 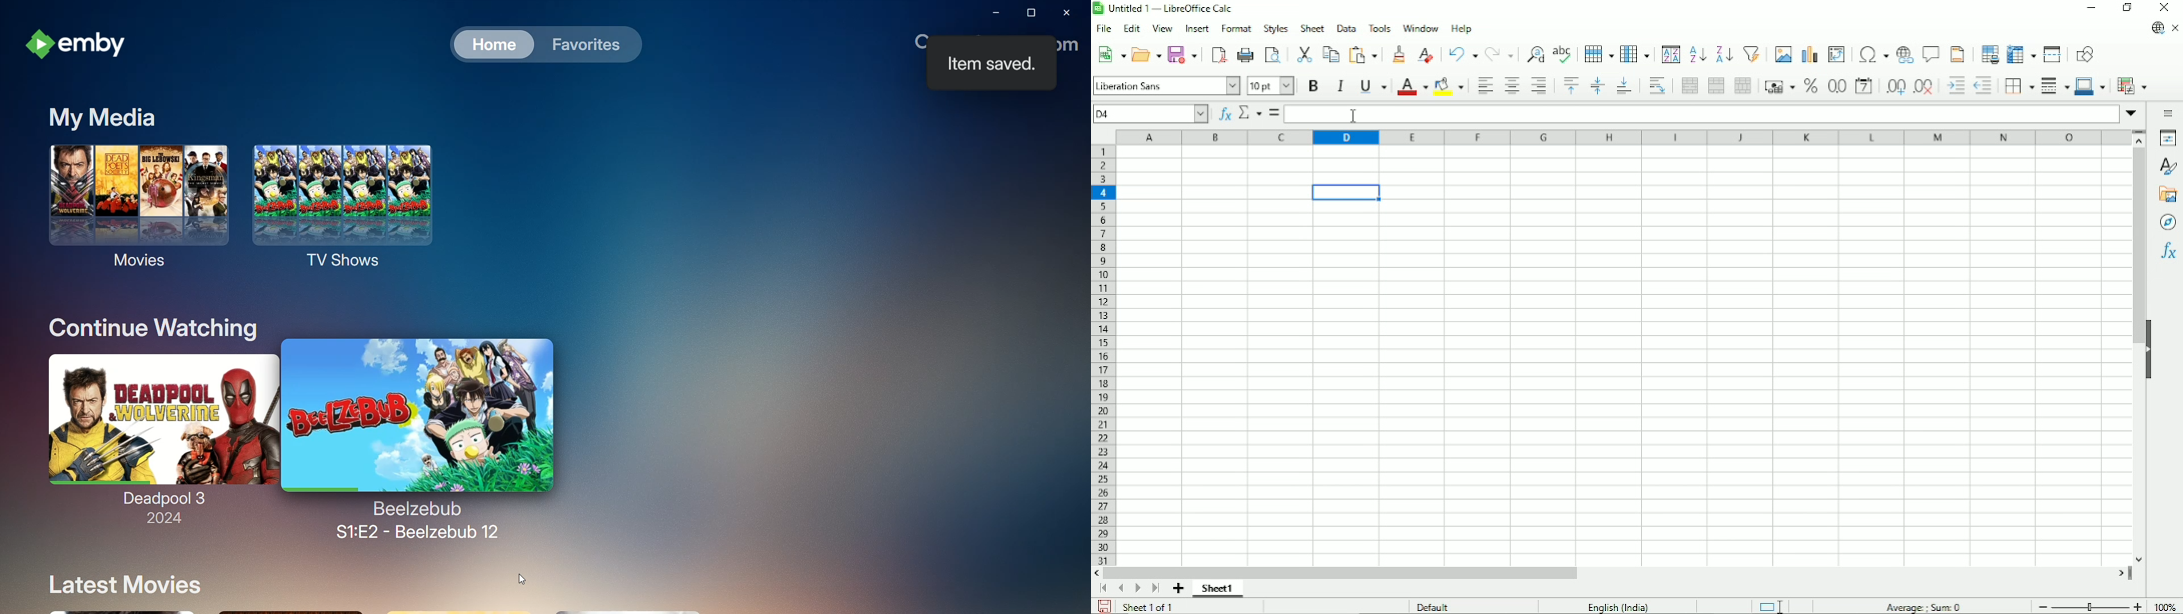 I want to click on Style, so click(x=1276, y=28).